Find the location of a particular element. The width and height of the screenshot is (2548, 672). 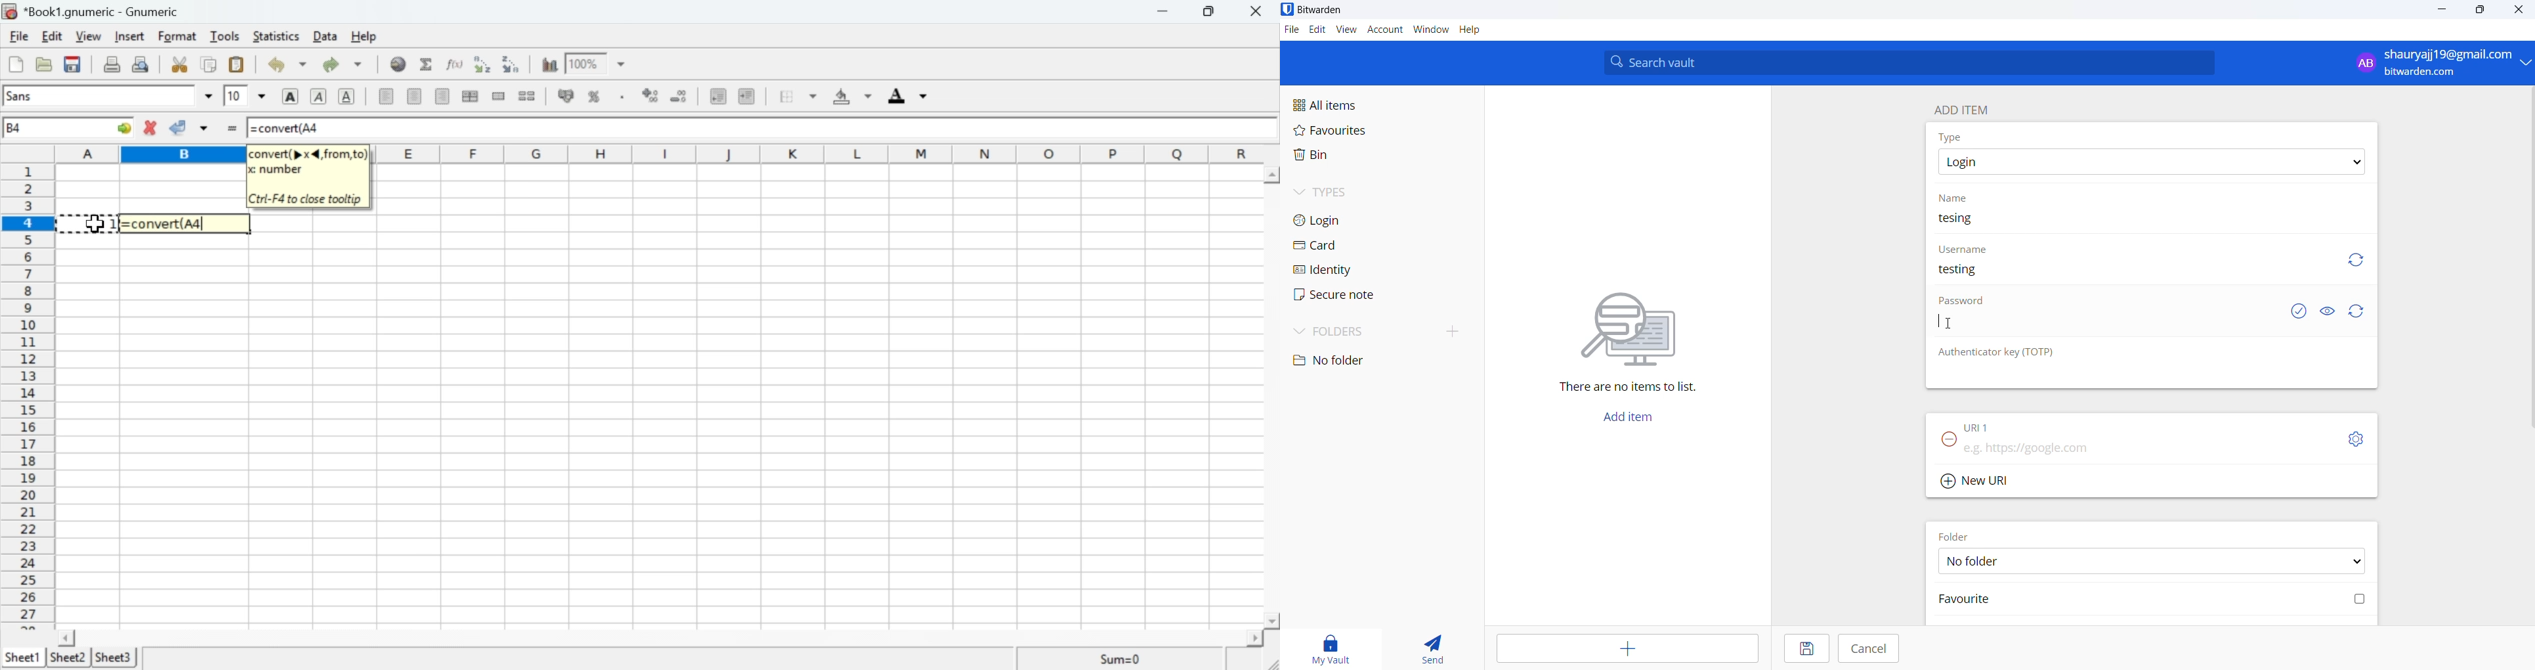

add entry is located at coordinates (1629, 649).